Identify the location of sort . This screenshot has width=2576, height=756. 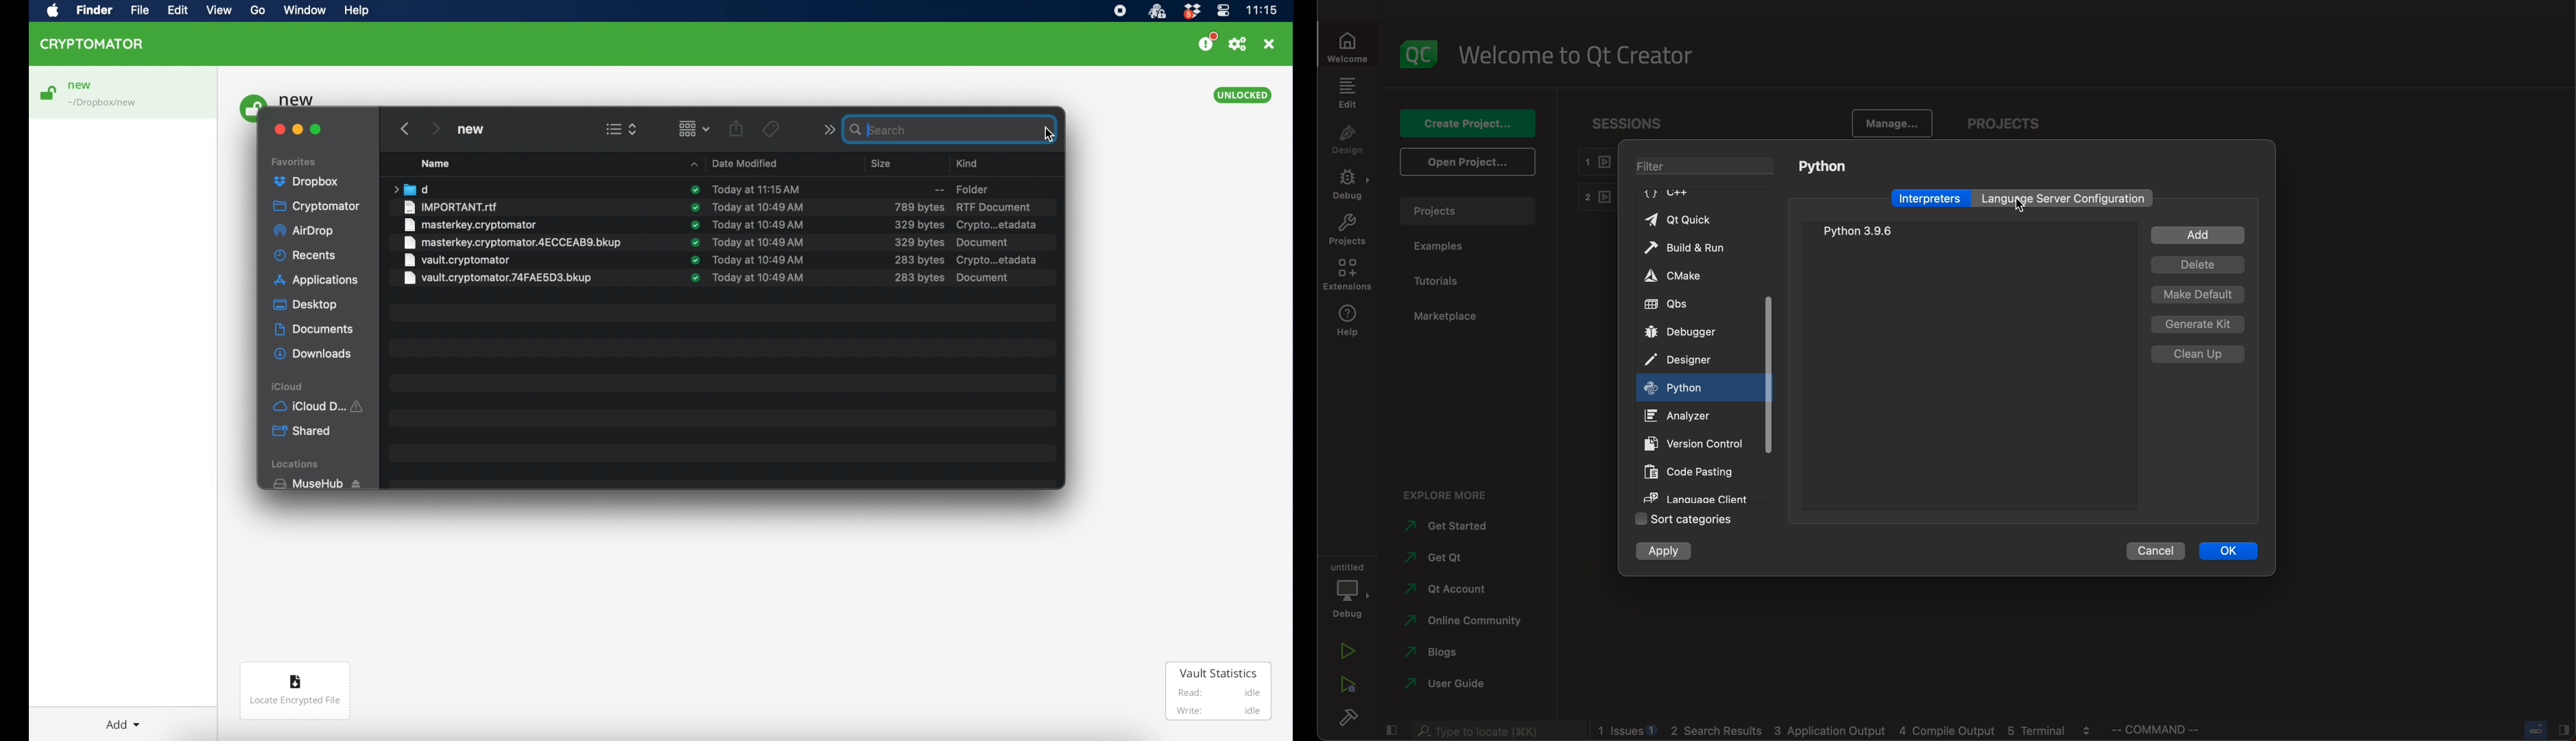
(1685, 519).